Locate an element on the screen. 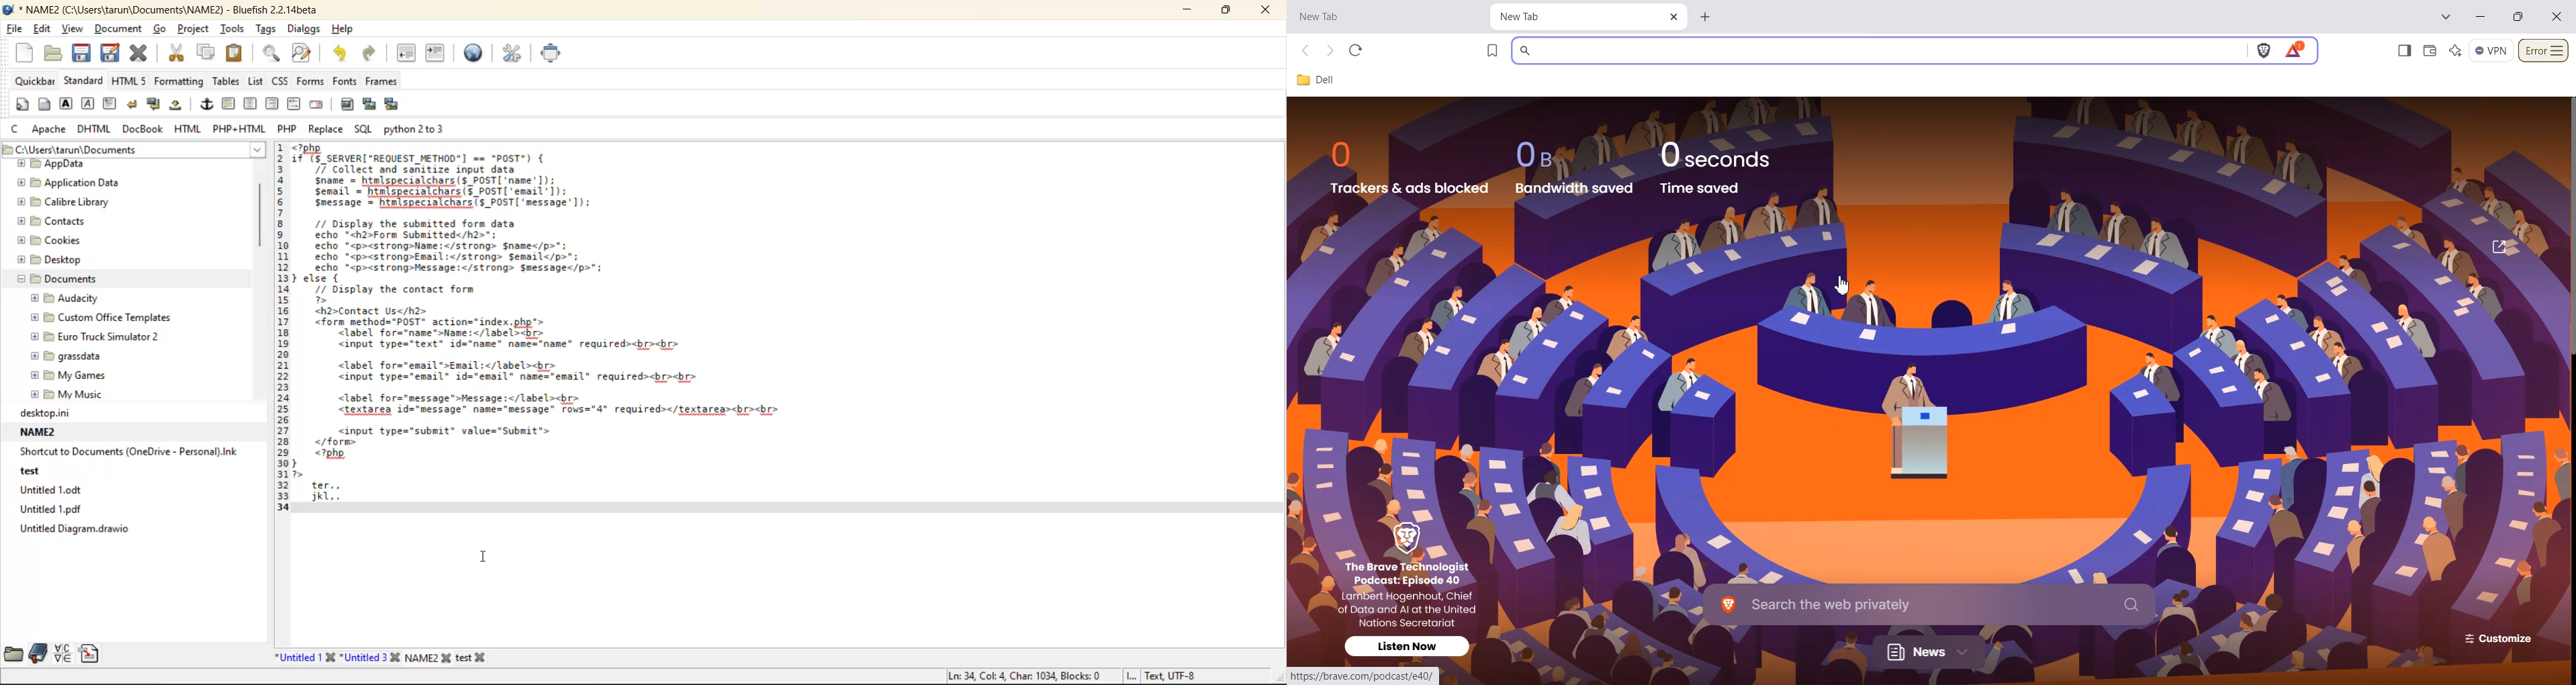  view is located at coordinates (73, 30).